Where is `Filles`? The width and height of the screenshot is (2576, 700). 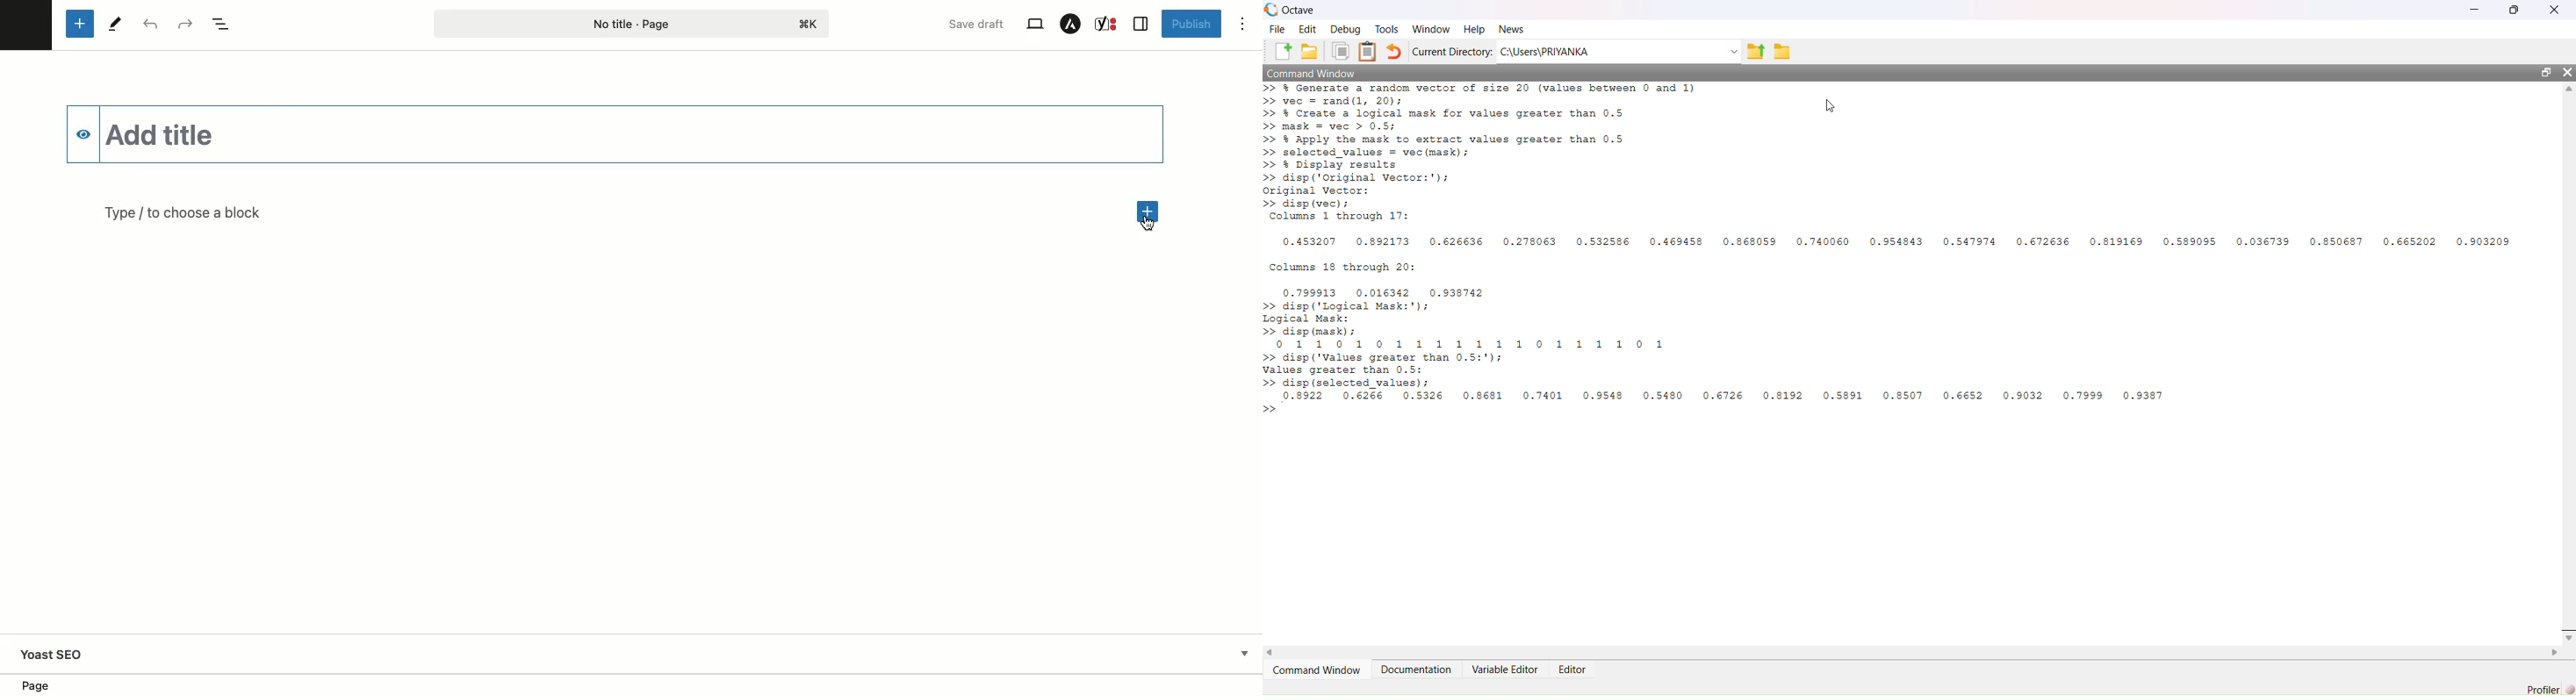 Filles is located at coordinates (1342, 52).